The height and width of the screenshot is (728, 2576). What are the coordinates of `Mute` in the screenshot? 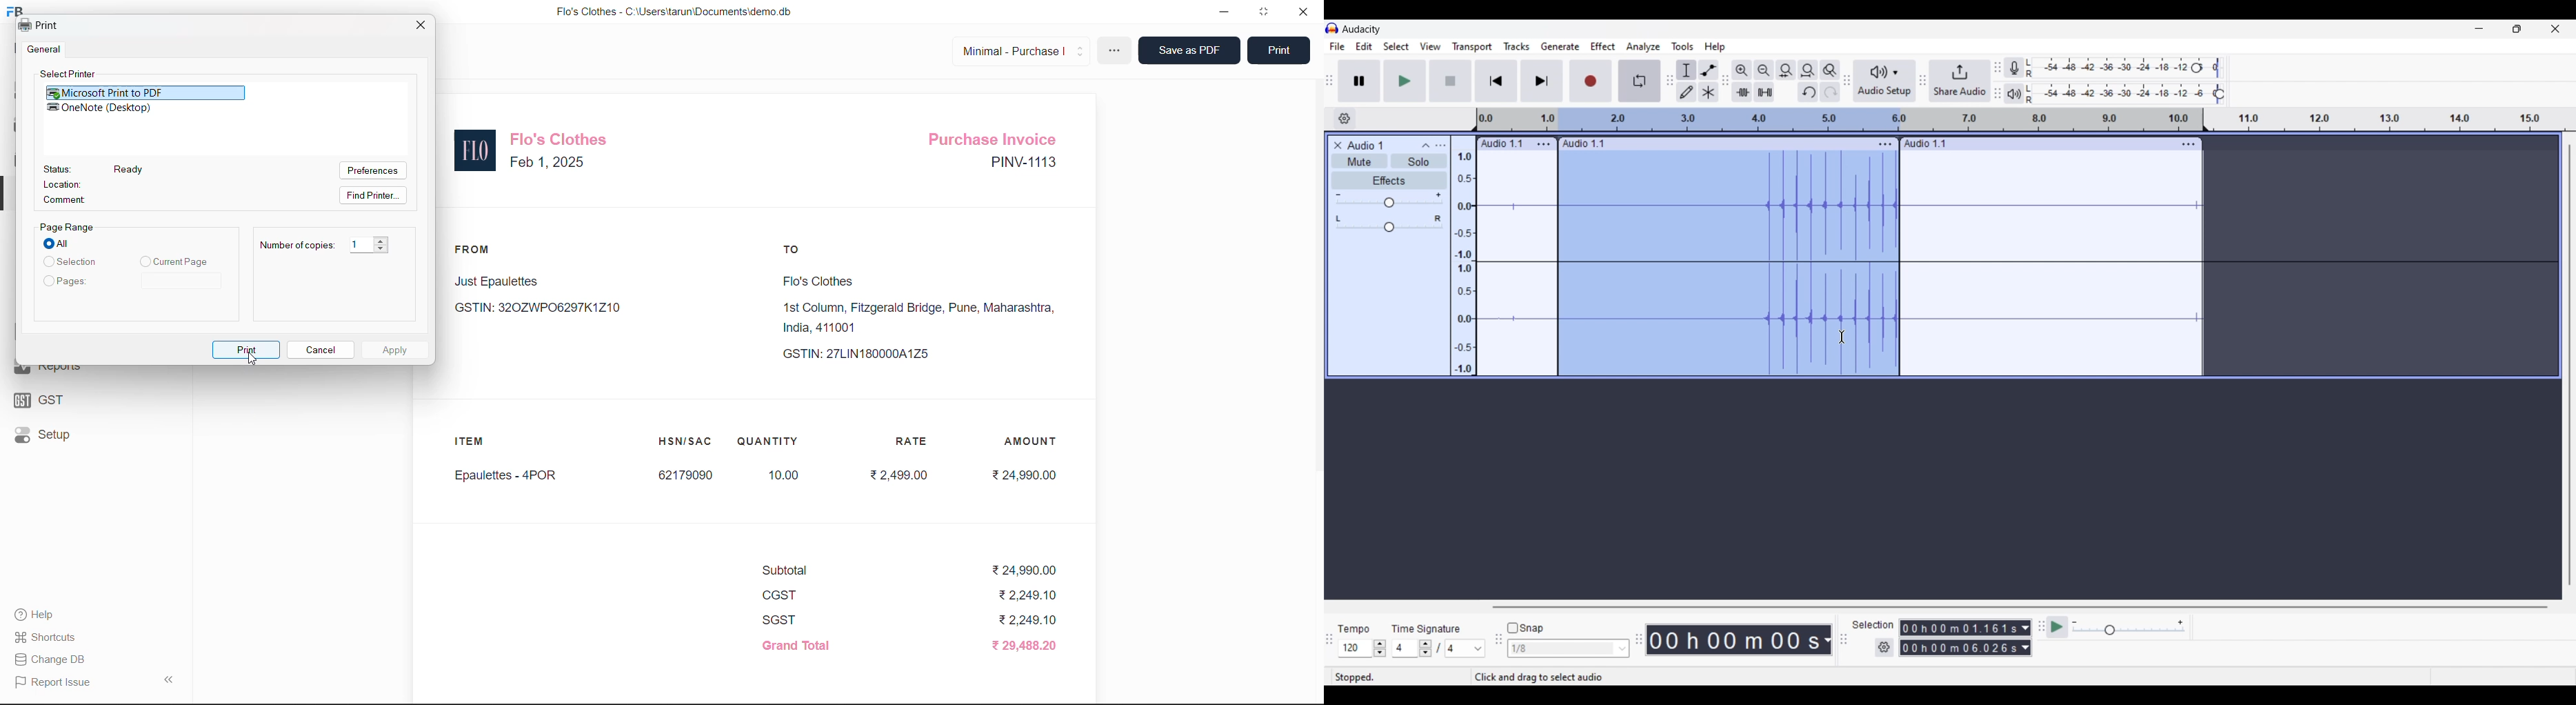 It's located at (1359, 161).